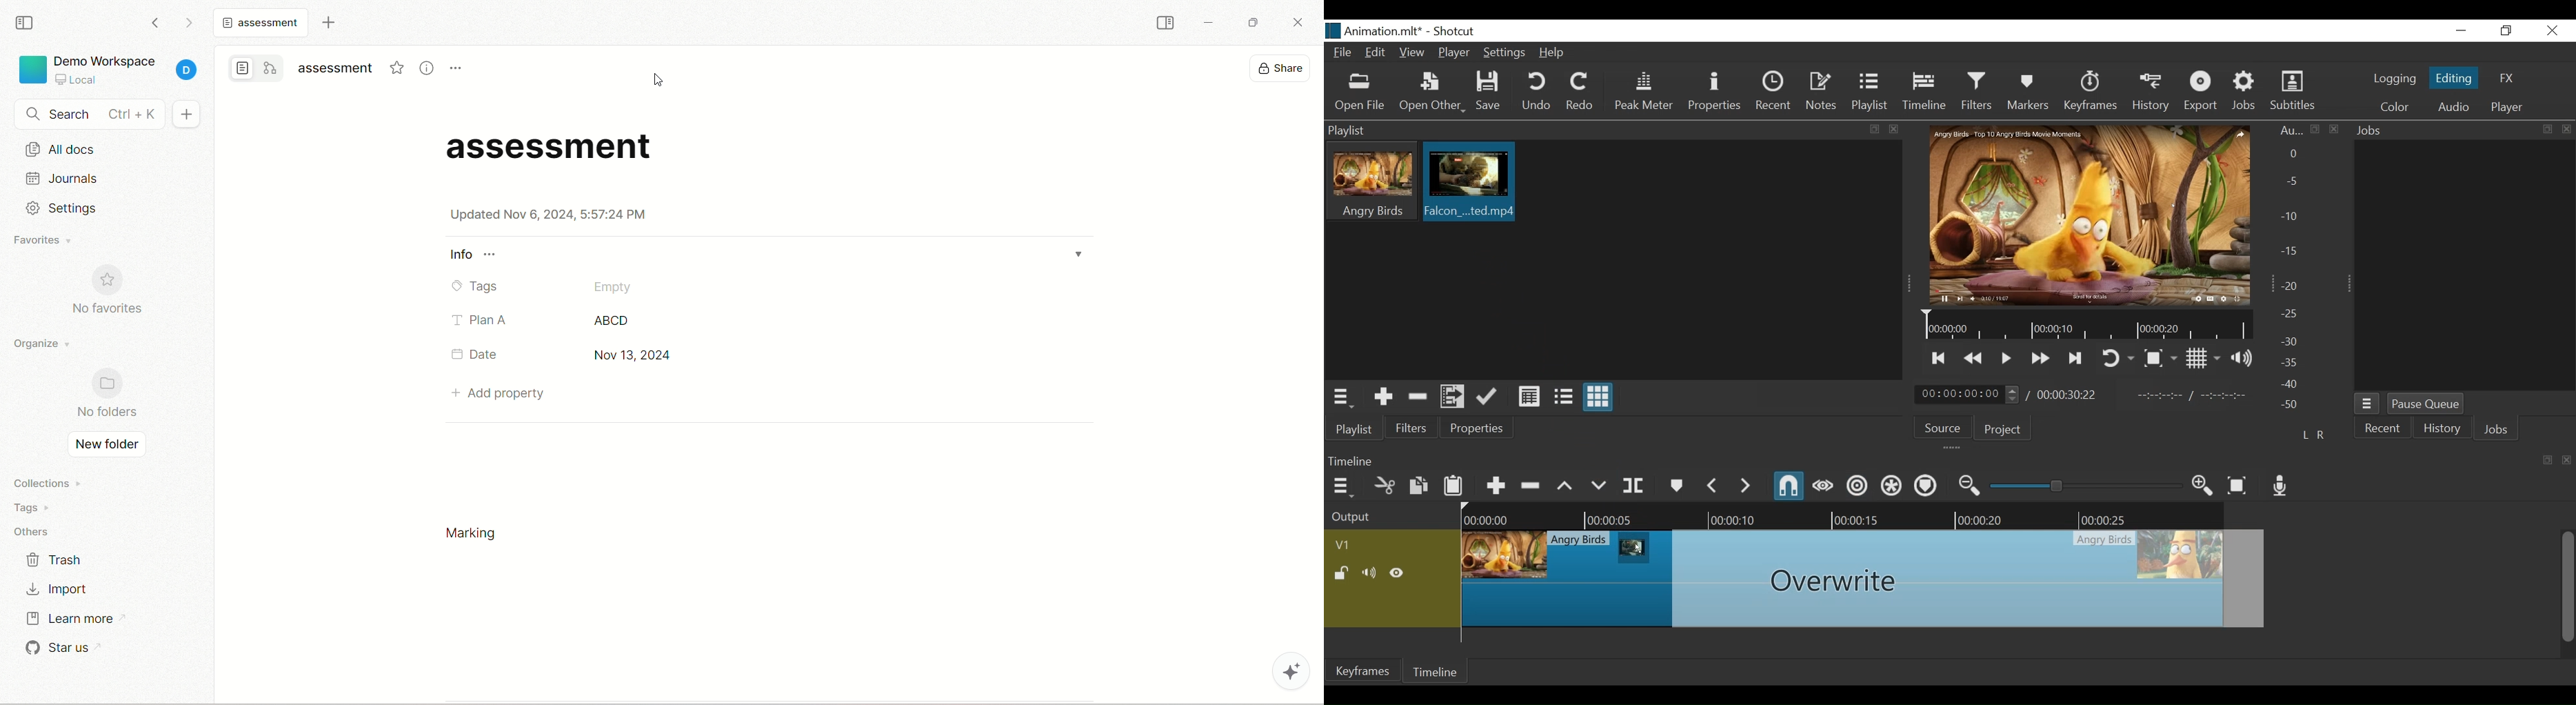  What do you see at coordinates (2443, 430) in the screenshot?
I see `History` at bounding box center [2443, 430].